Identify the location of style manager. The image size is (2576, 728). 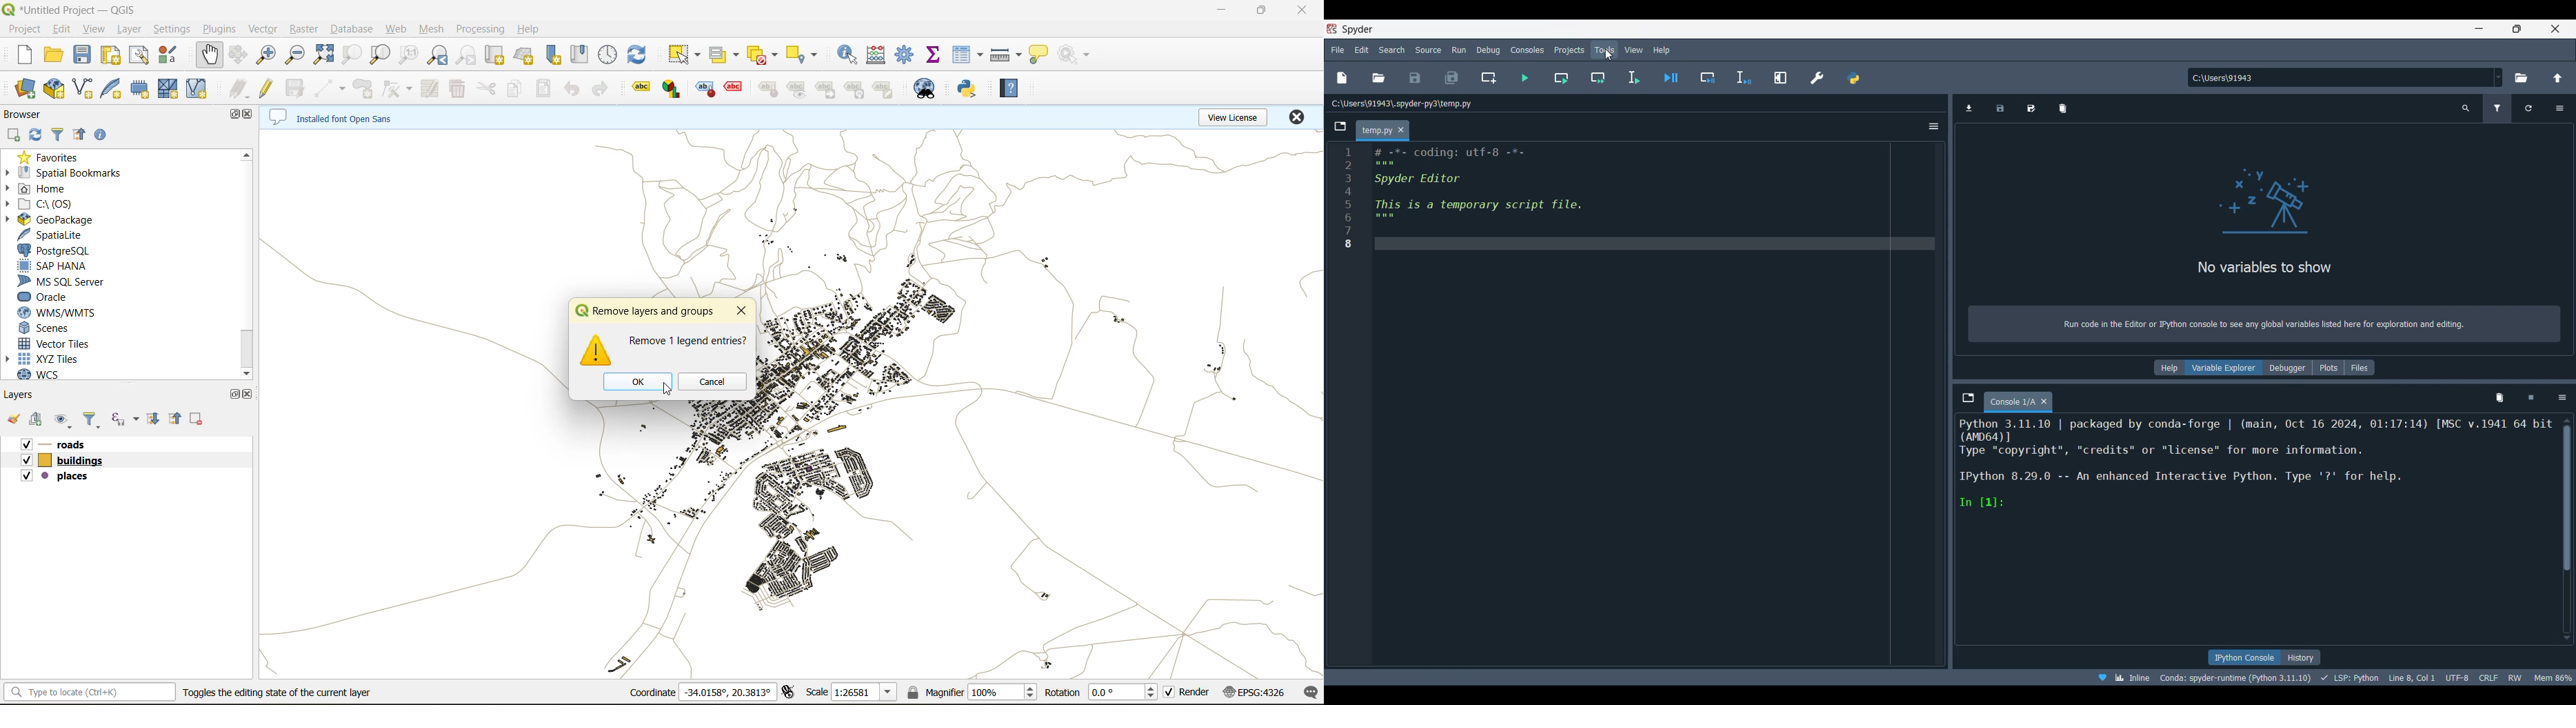
(166, 54).